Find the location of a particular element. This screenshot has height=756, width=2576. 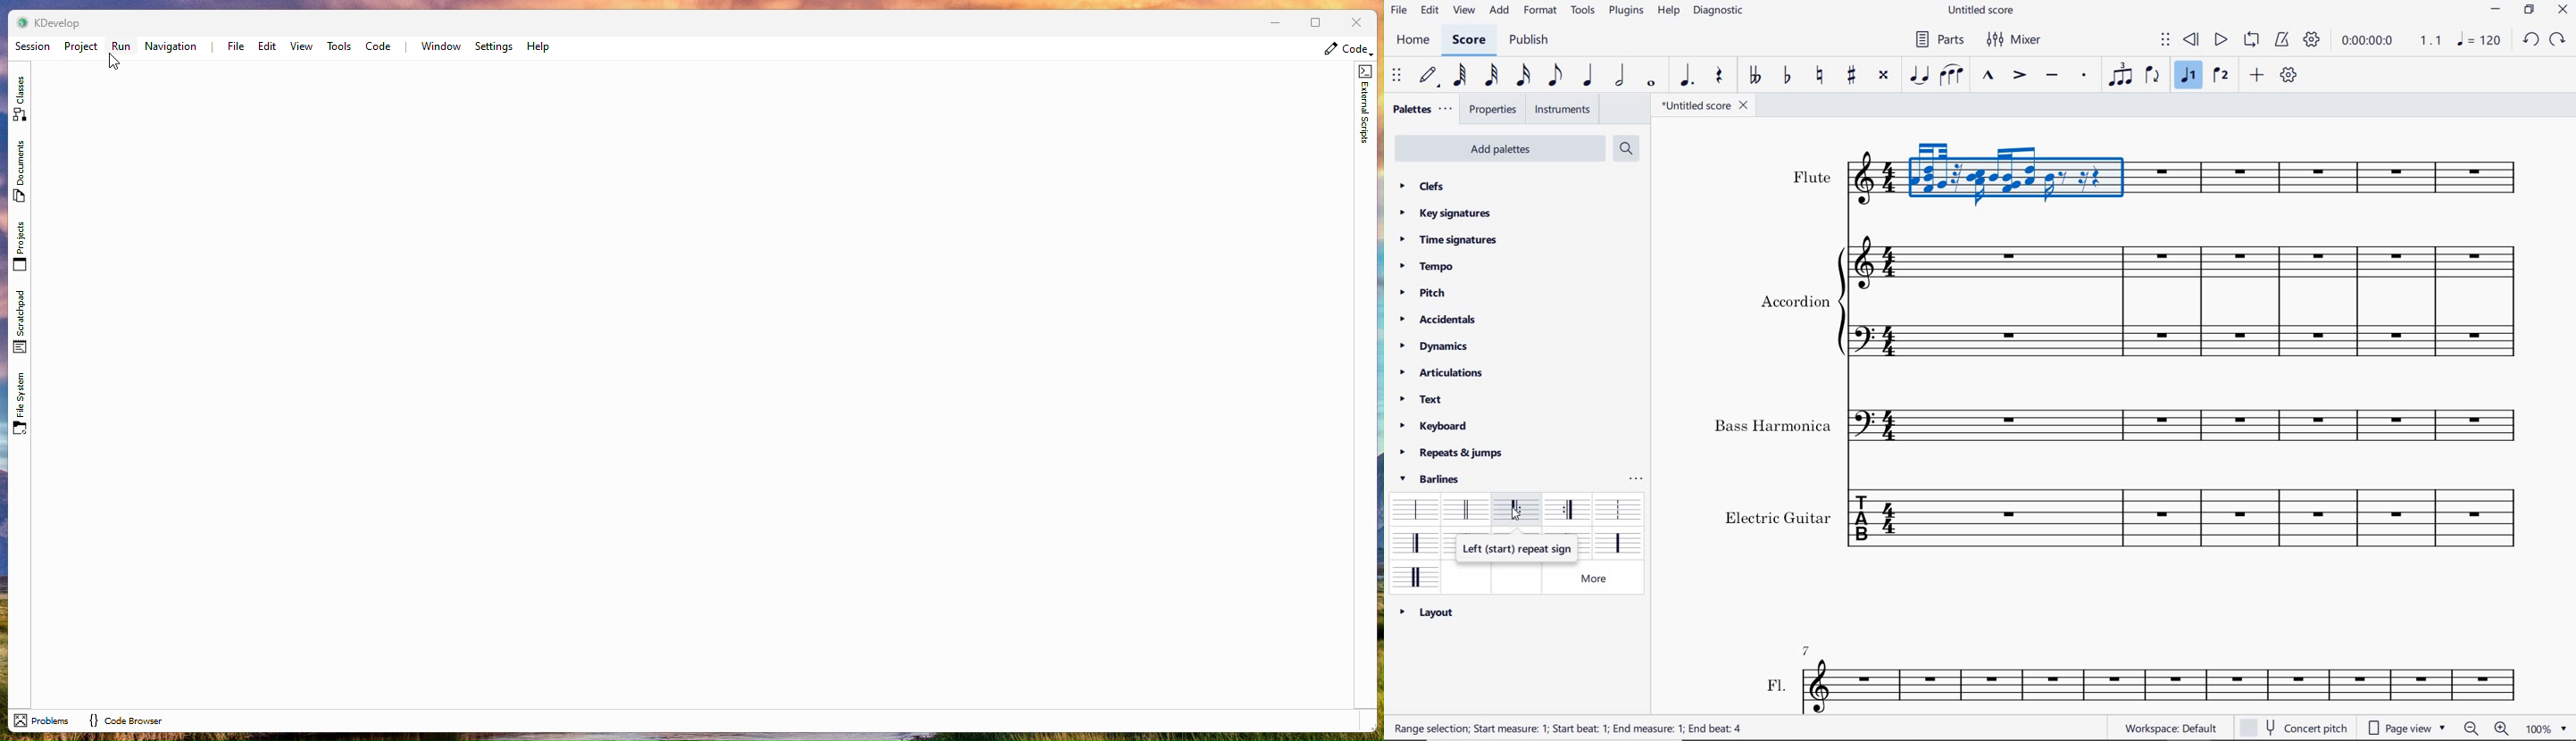

Add Palettes is located at coordinates (1498, 149).